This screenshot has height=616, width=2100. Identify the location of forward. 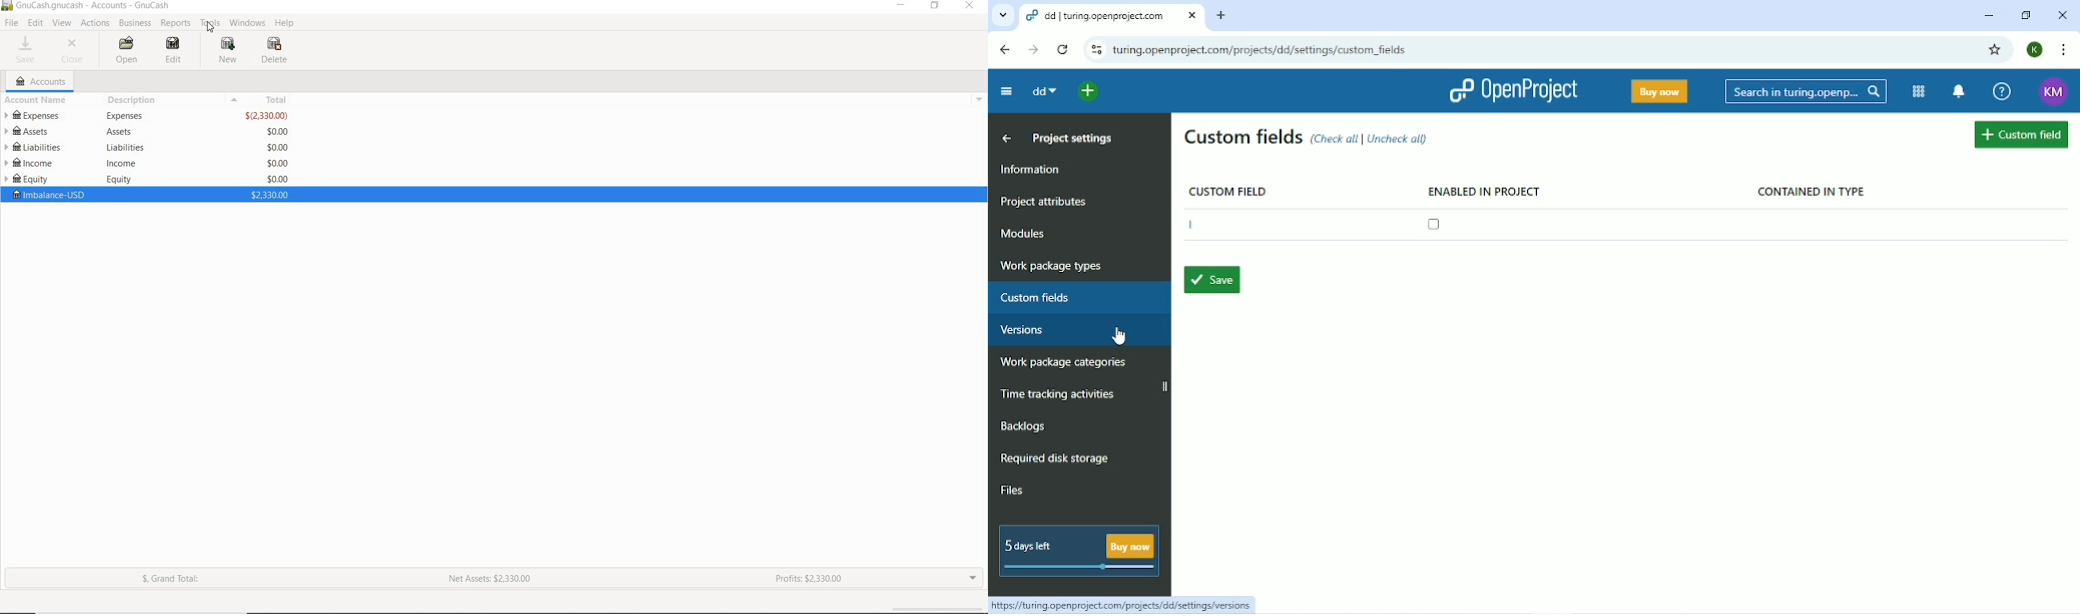
(1030, 50).